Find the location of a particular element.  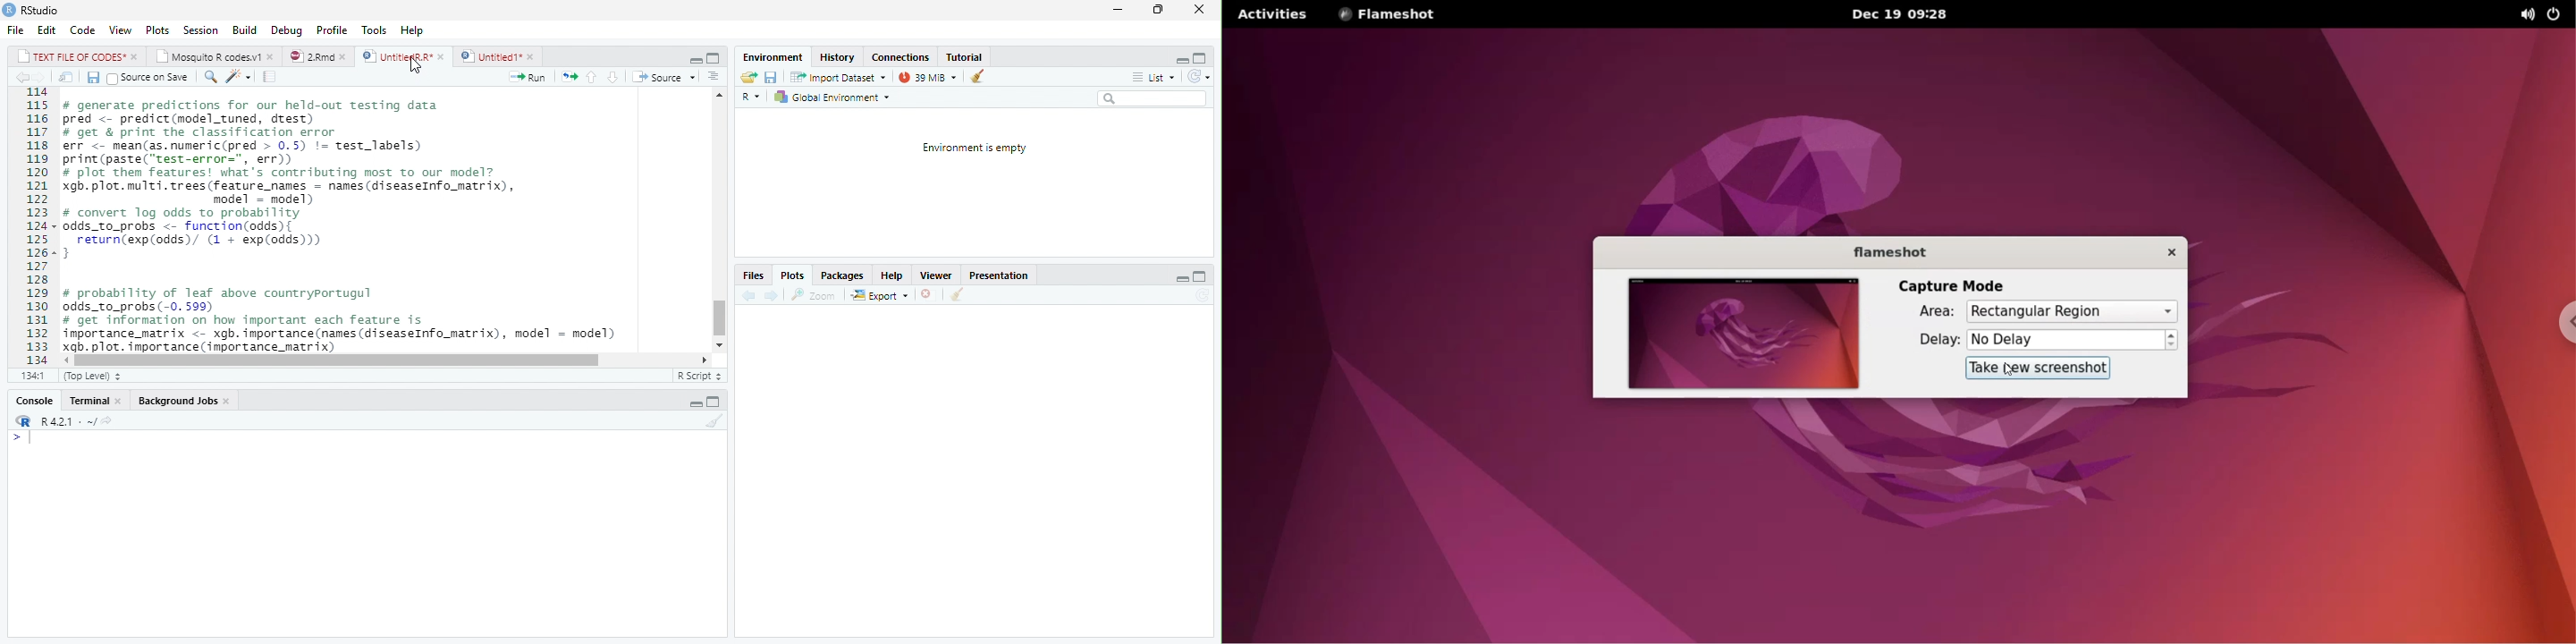

Build is located at coordinates (245, 30).